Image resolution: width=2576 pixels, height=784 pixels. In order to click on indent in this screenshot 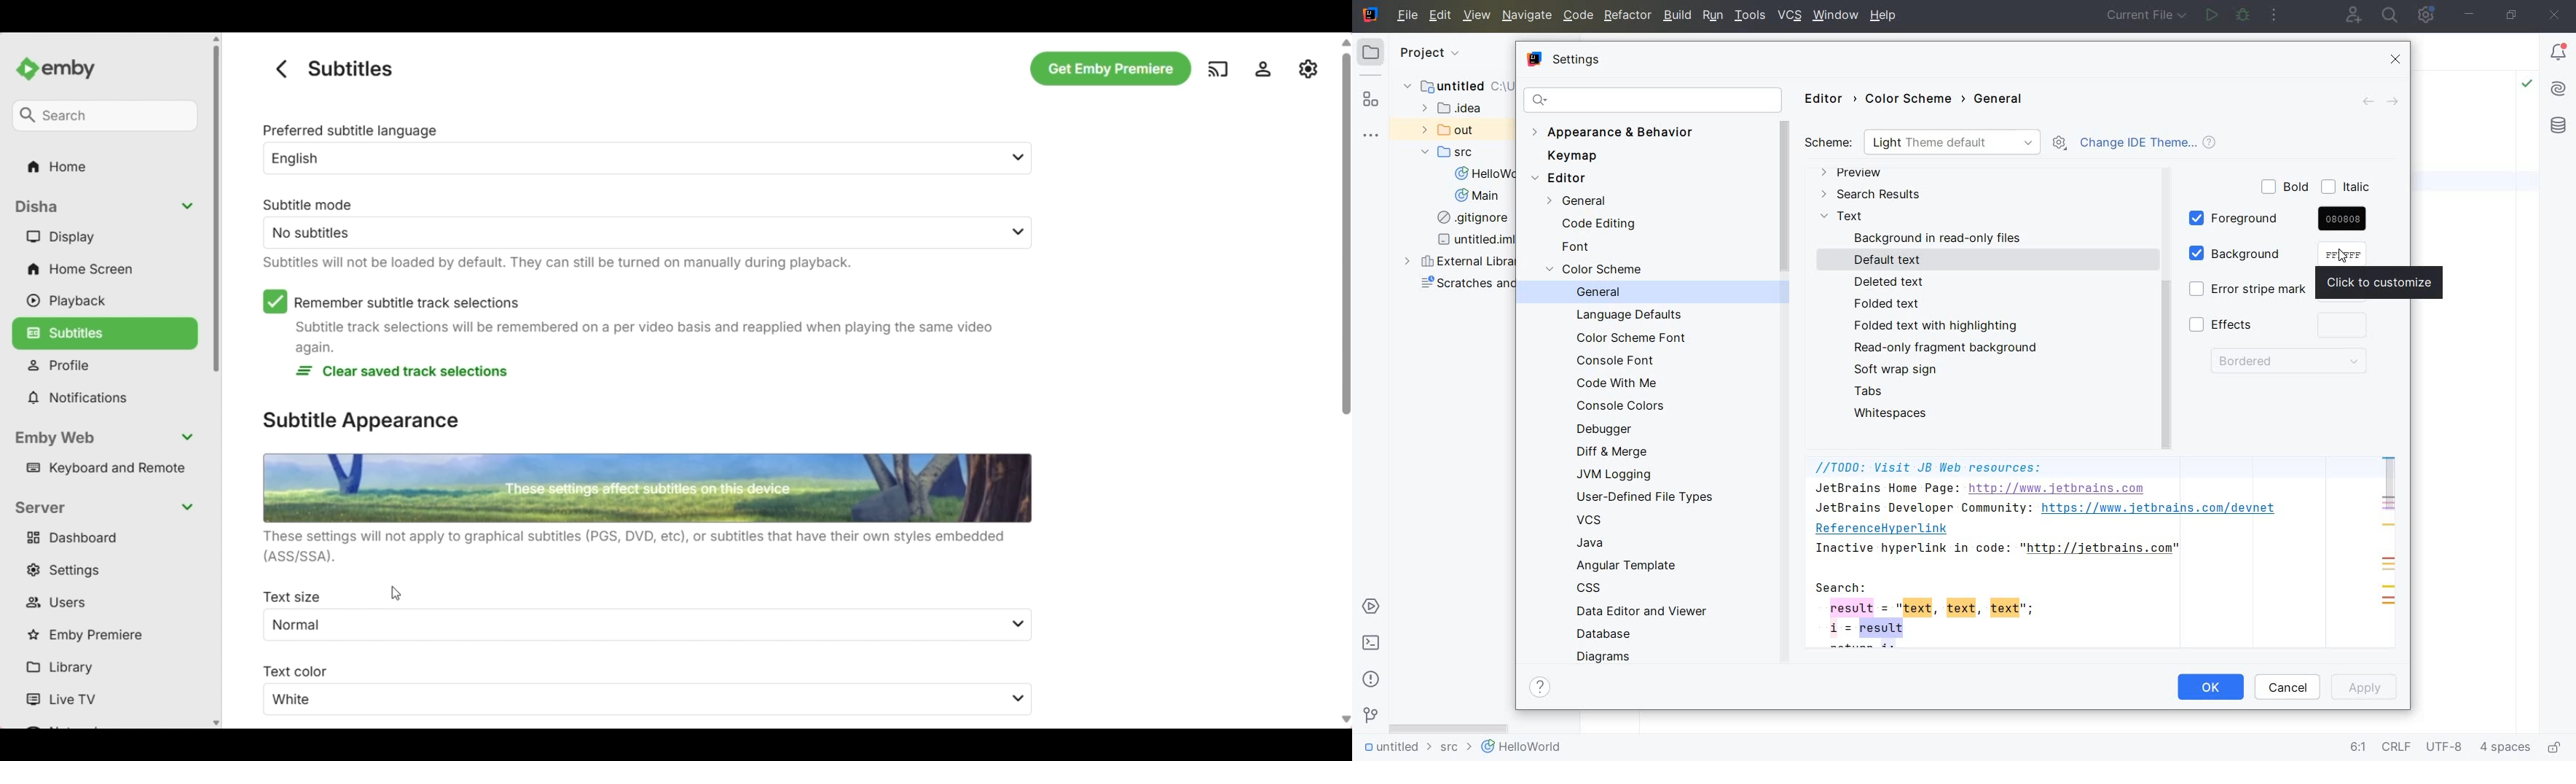, I will do `click(2505, 749)`.